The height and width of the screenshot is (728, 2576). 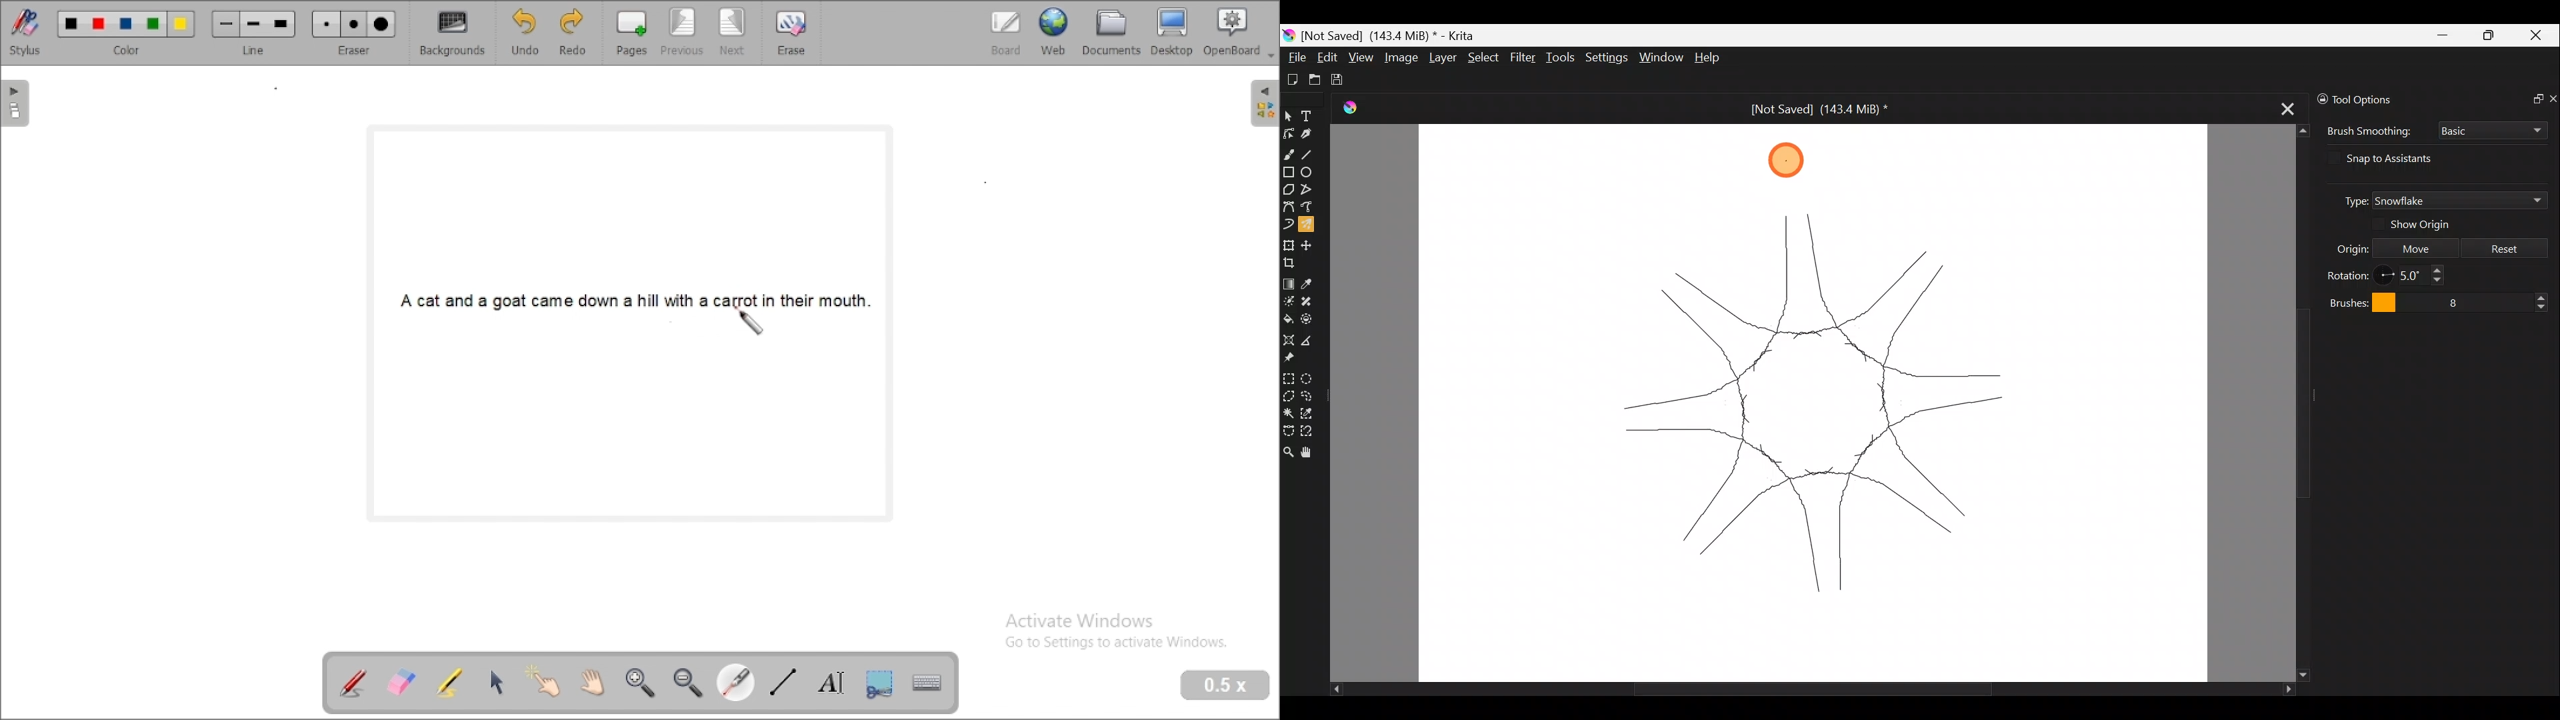 I want to click on Scroll bar, so click(x=1791, y=688).